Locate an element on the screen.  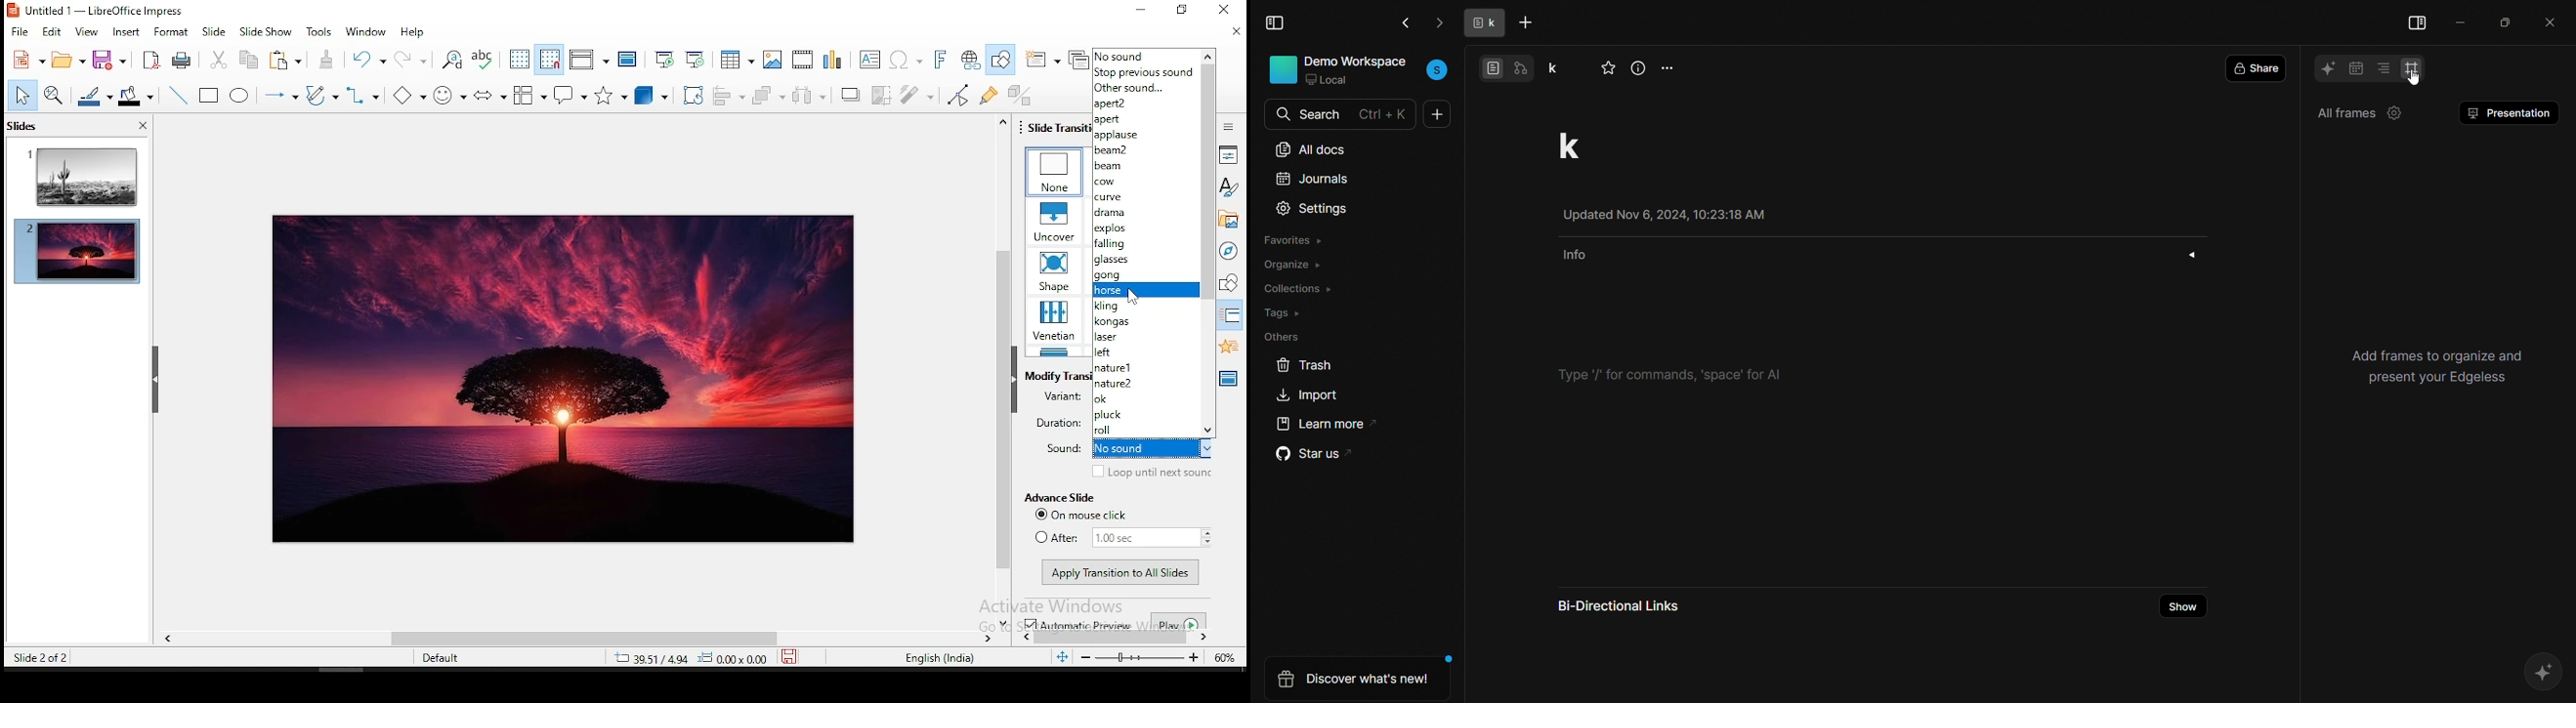
new doc is located at coordinates (1438, 117).